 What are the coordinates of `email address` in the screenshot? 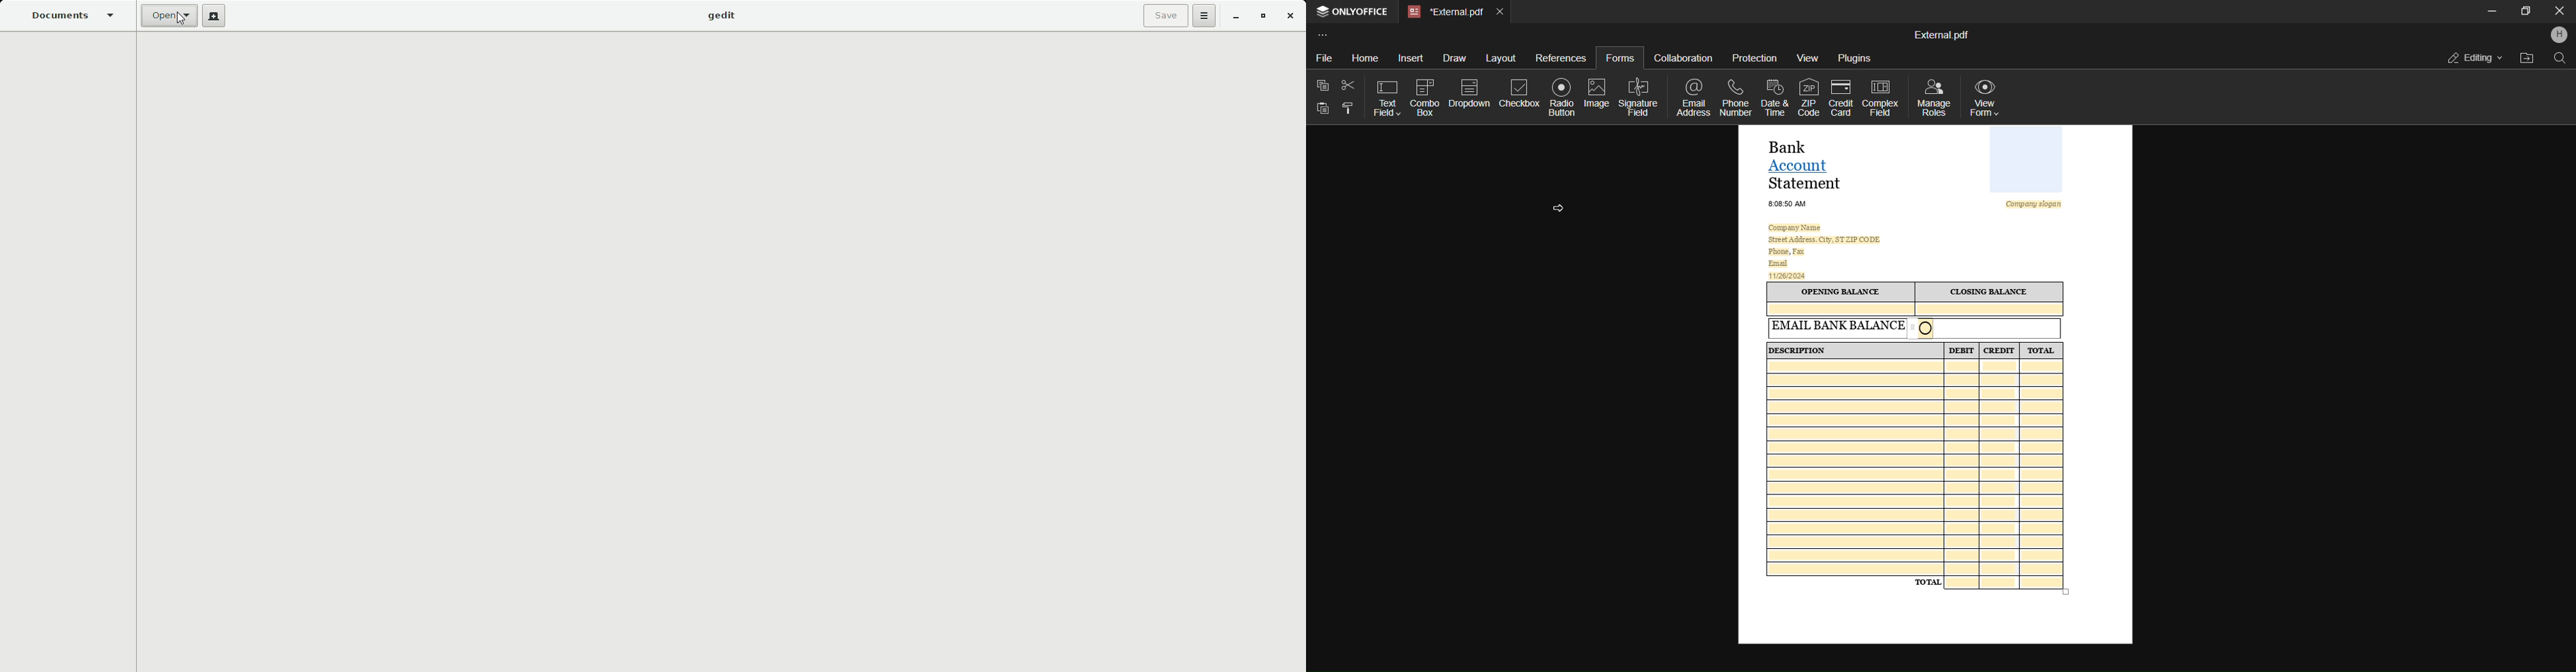 It's located at (1694, 97).